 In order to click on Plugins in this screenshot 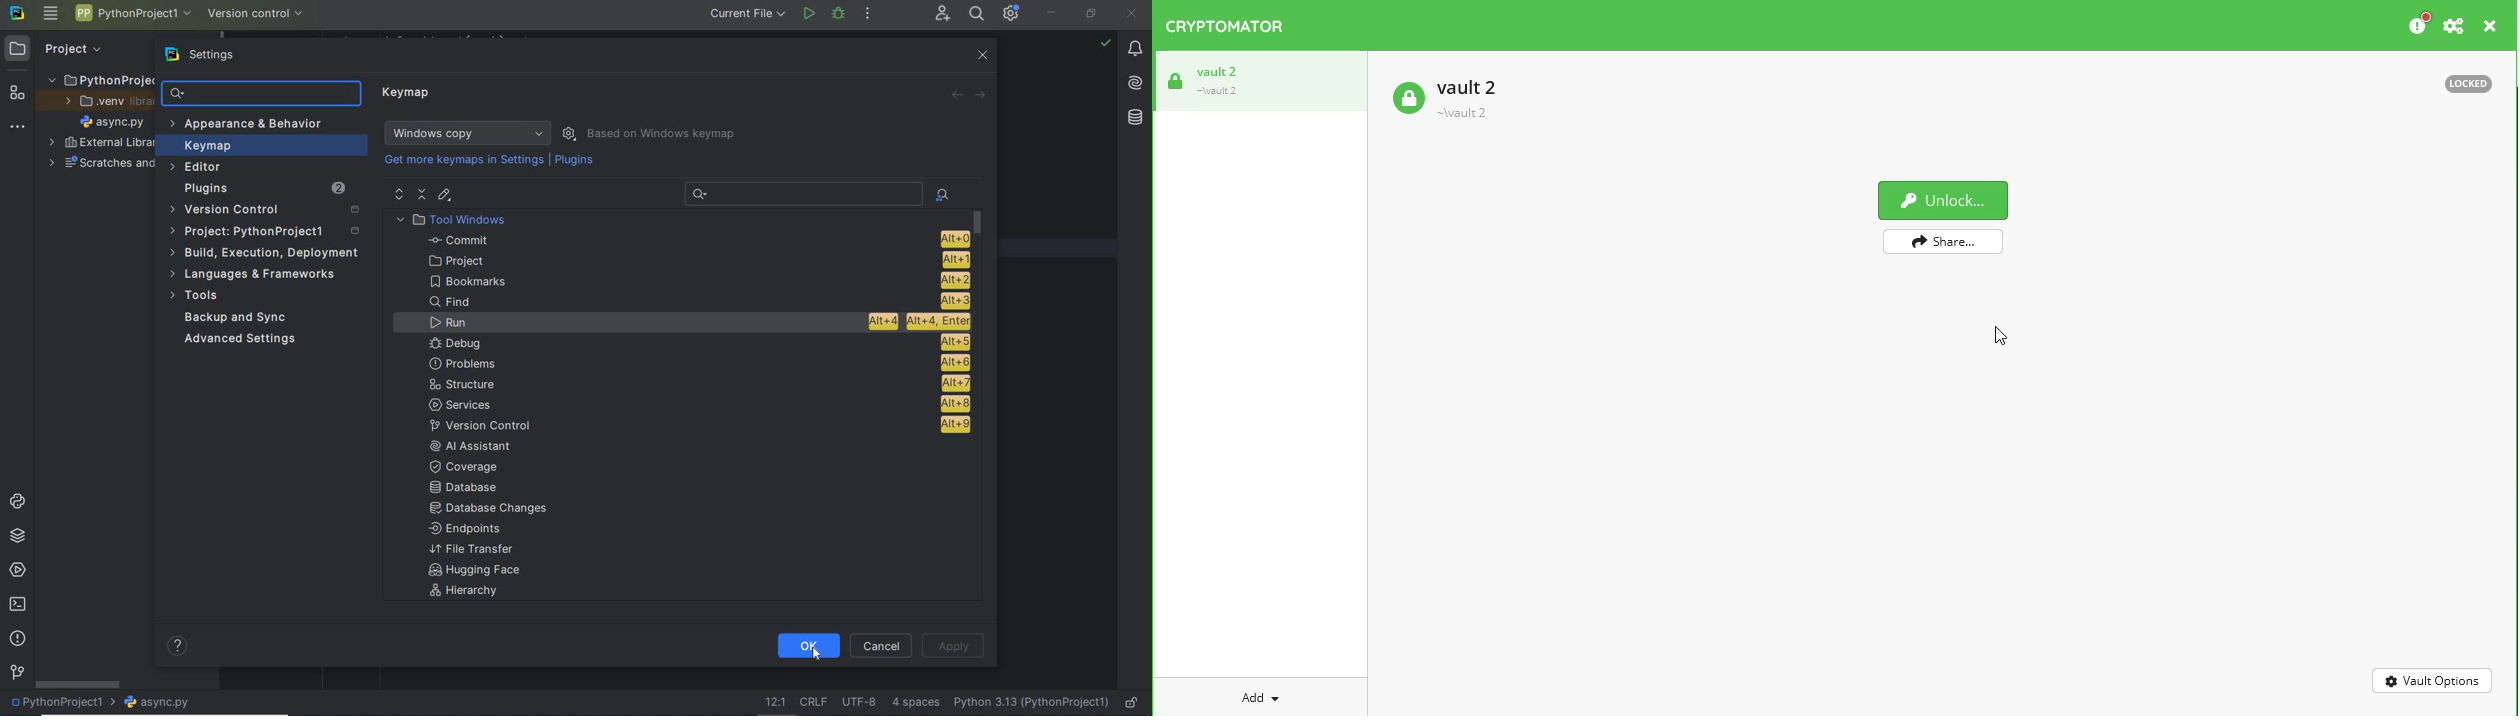, I will do `click(576, 160)`.